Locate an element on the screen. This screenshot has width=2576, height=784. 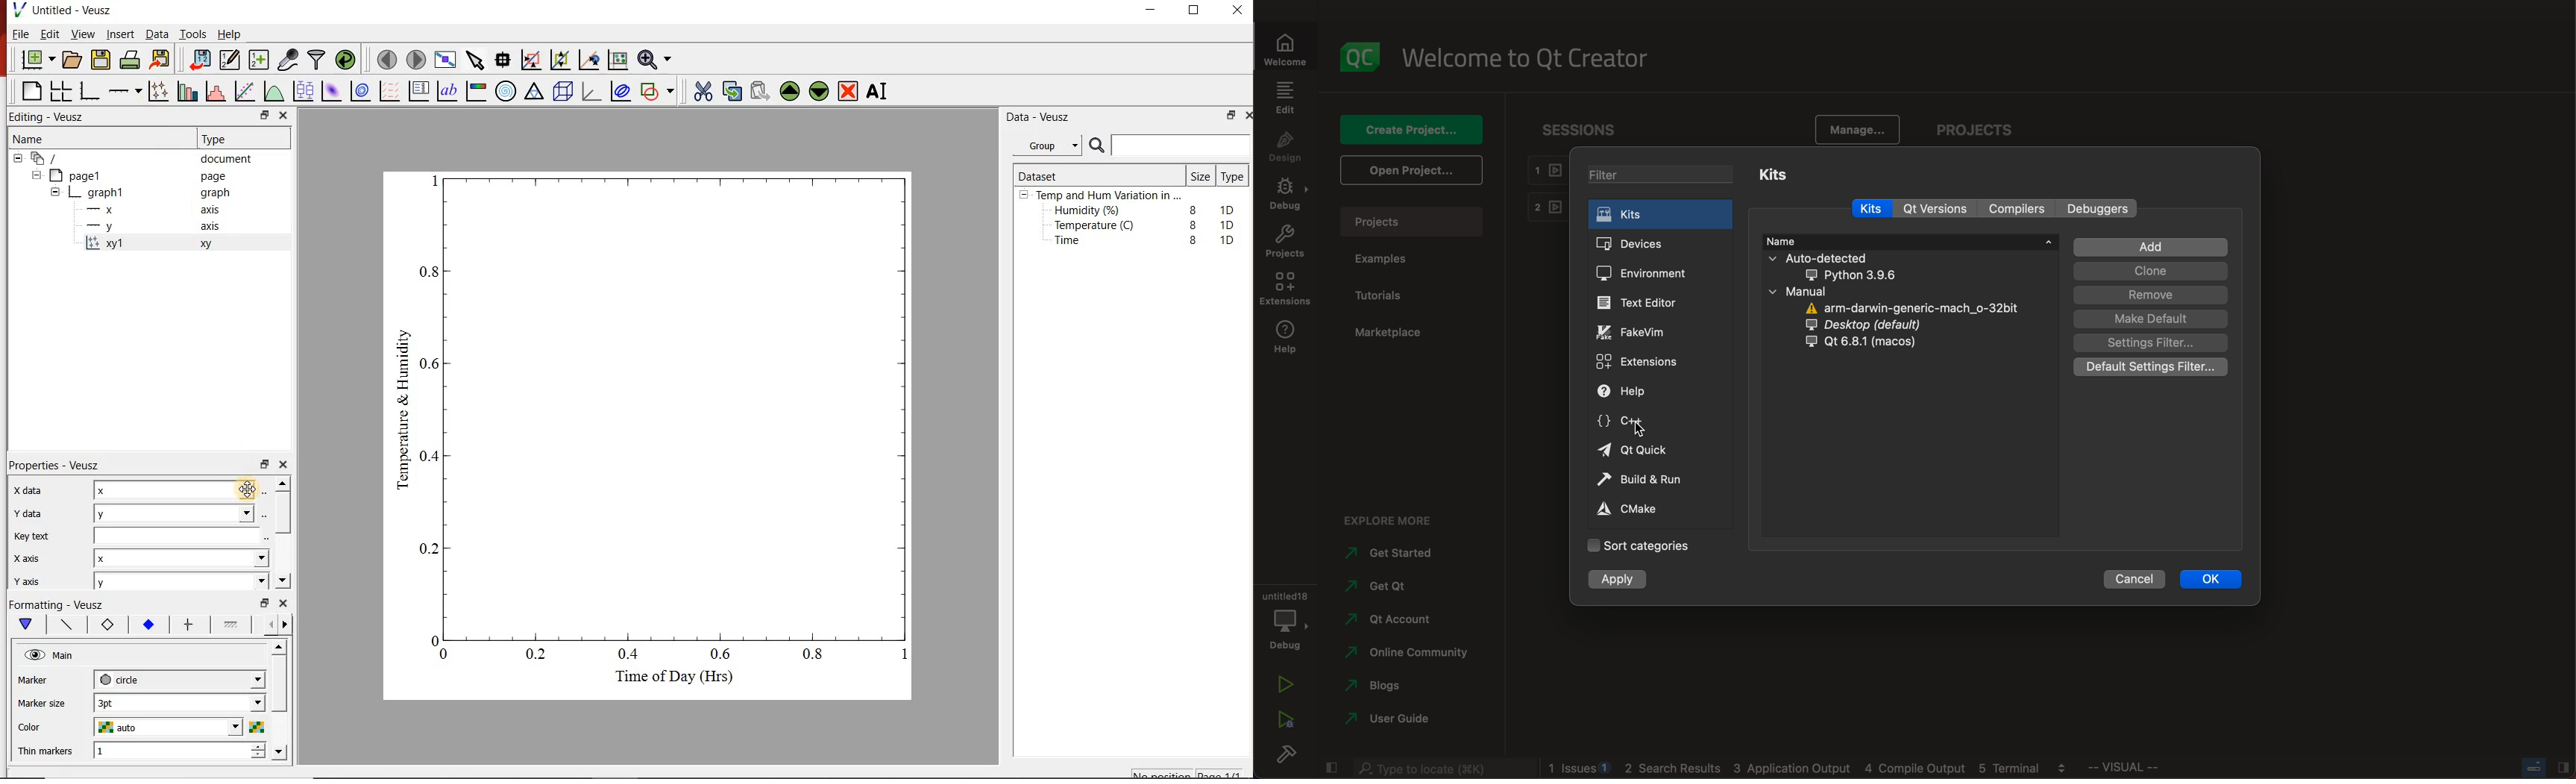
Type is located at coordinates (224, 139).